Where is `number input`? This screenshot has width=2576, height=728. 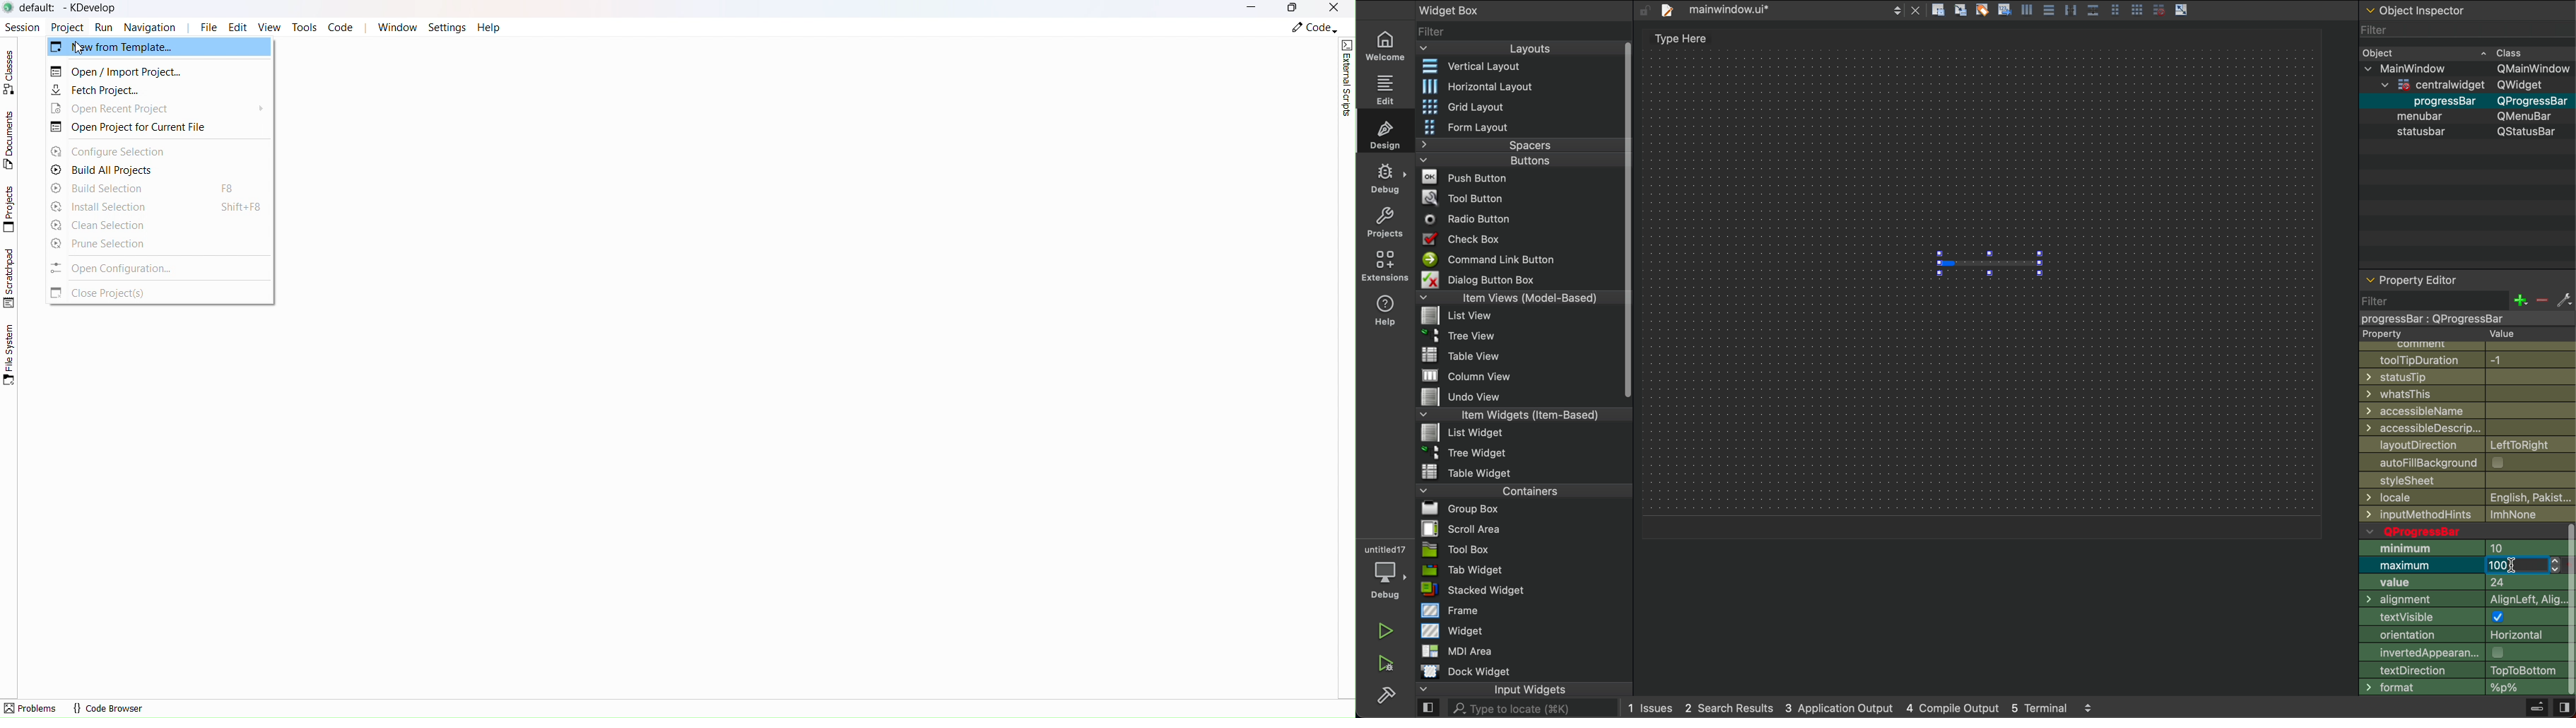
number input is located at coordinates (2522, 567).